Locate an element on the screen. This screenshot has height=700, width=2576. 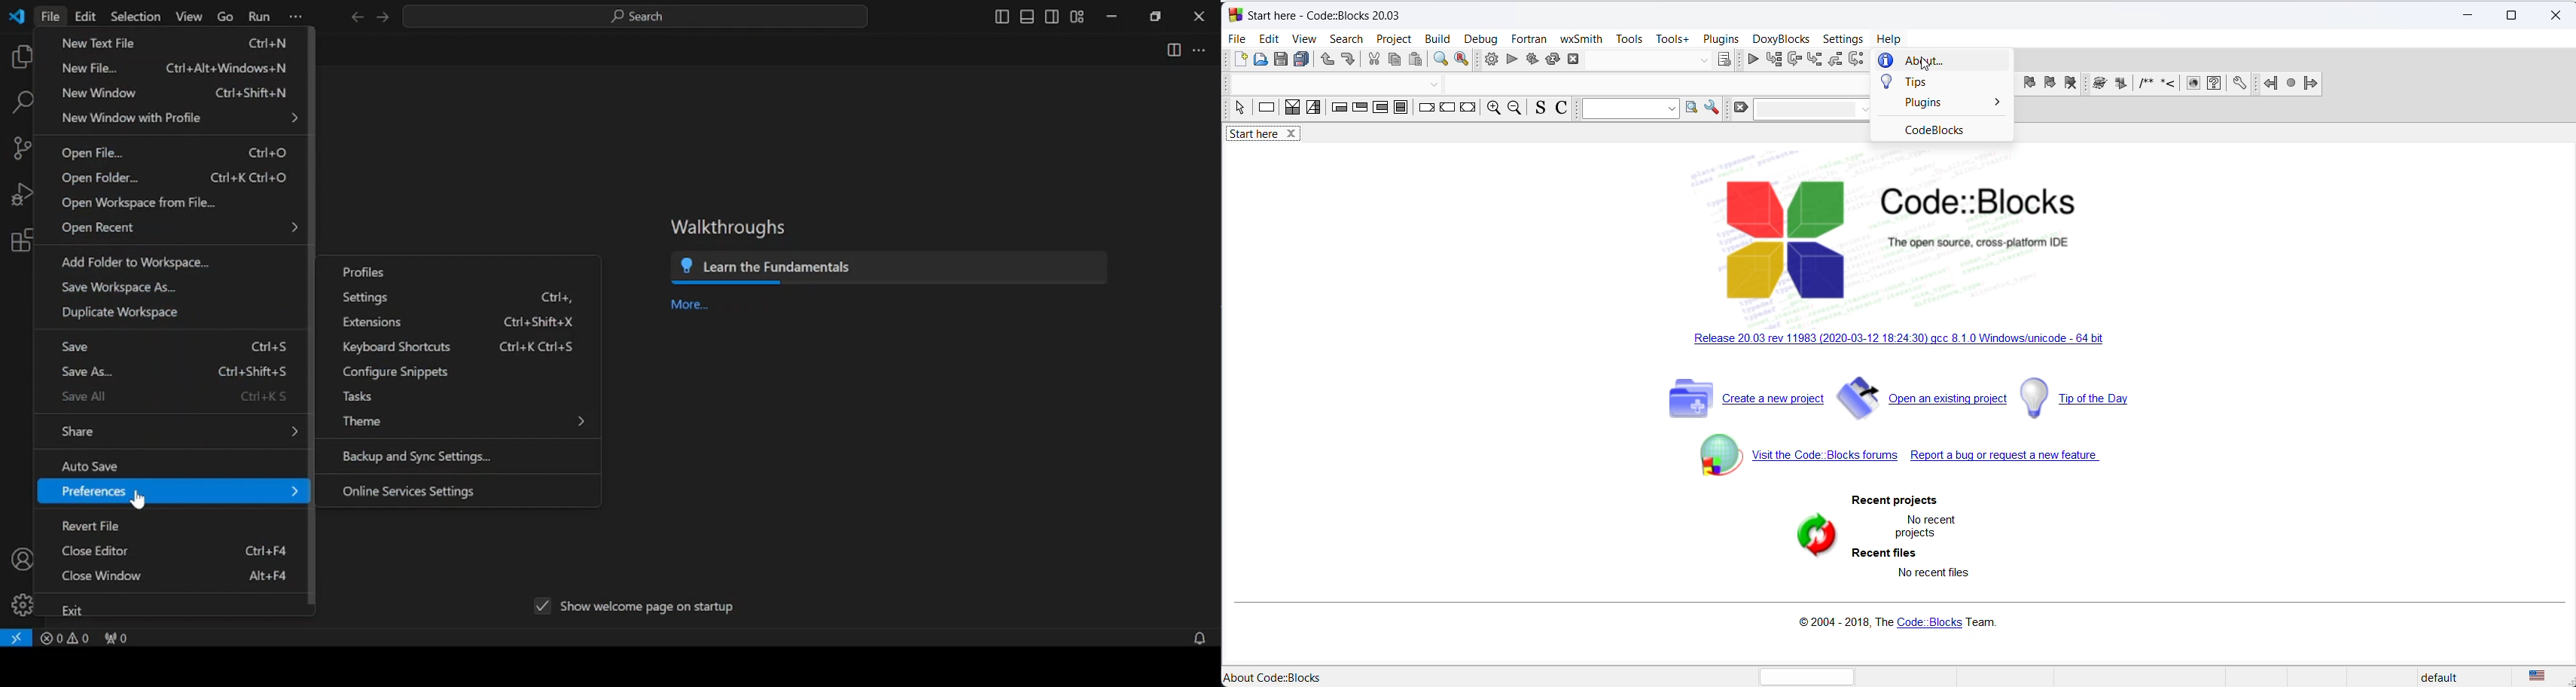
go is located at coordinates (223, 17).